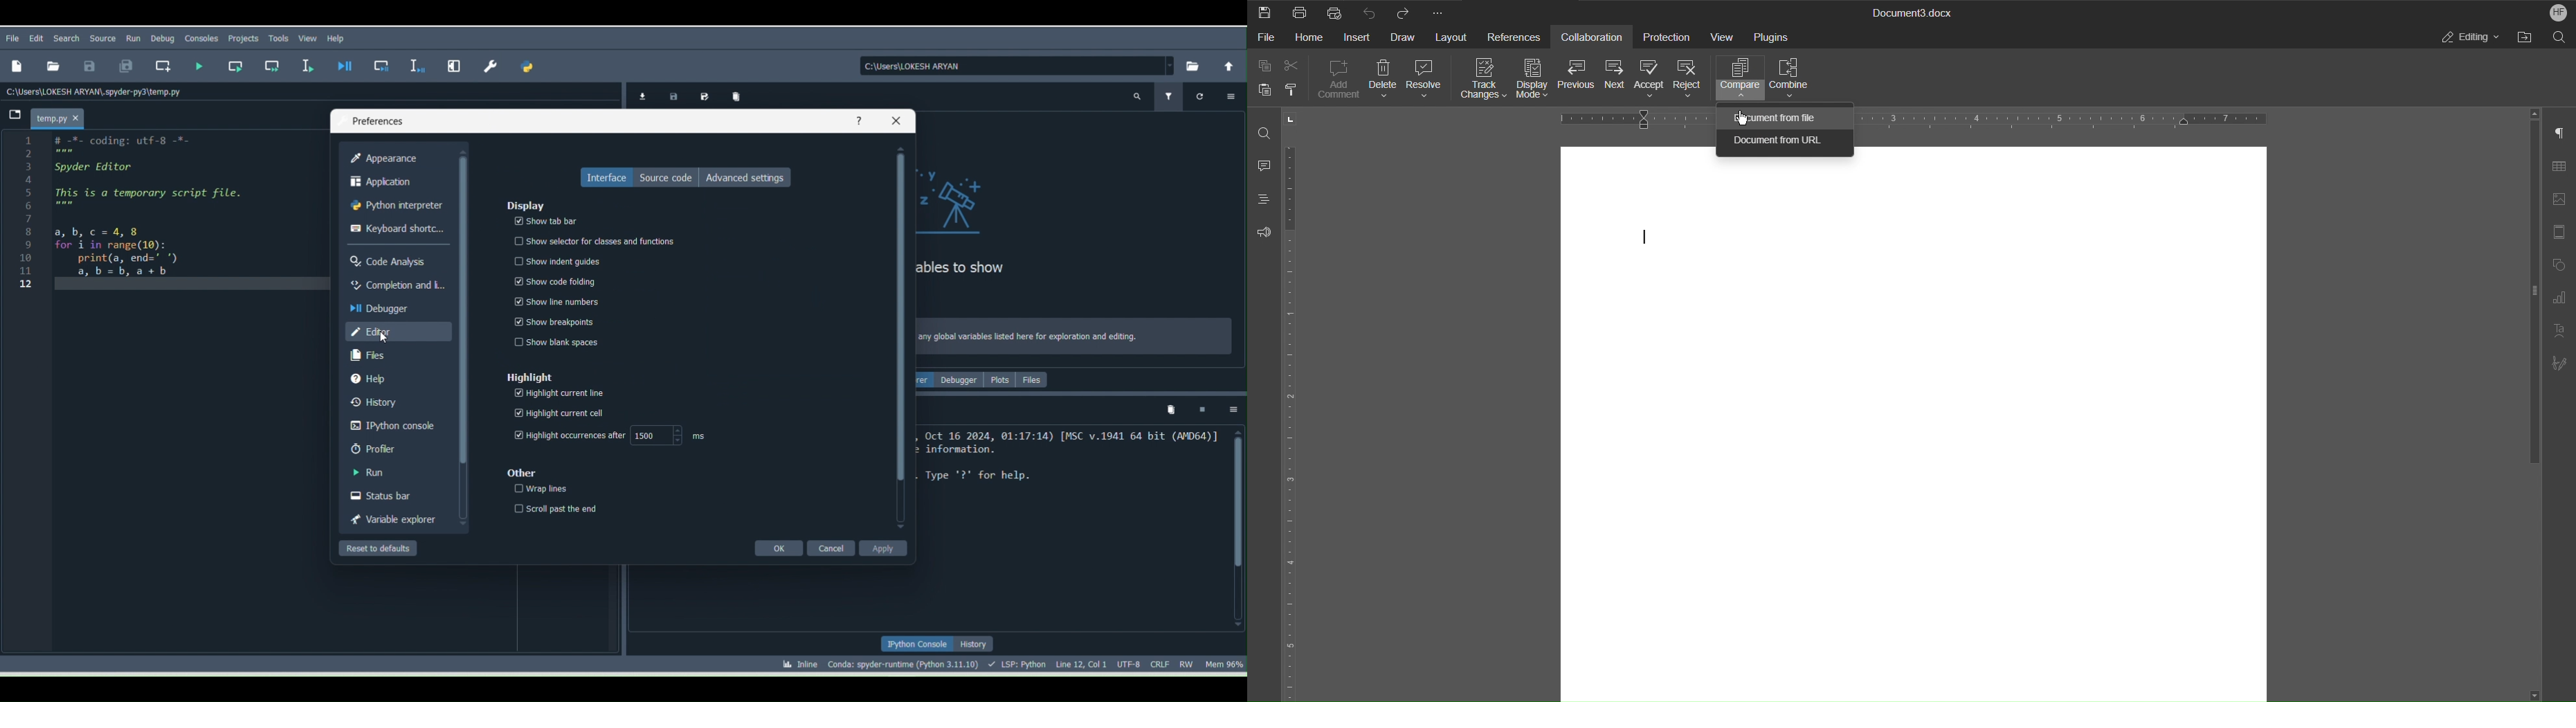  I want to click on Paragraph Settings, so click(2560, 132).